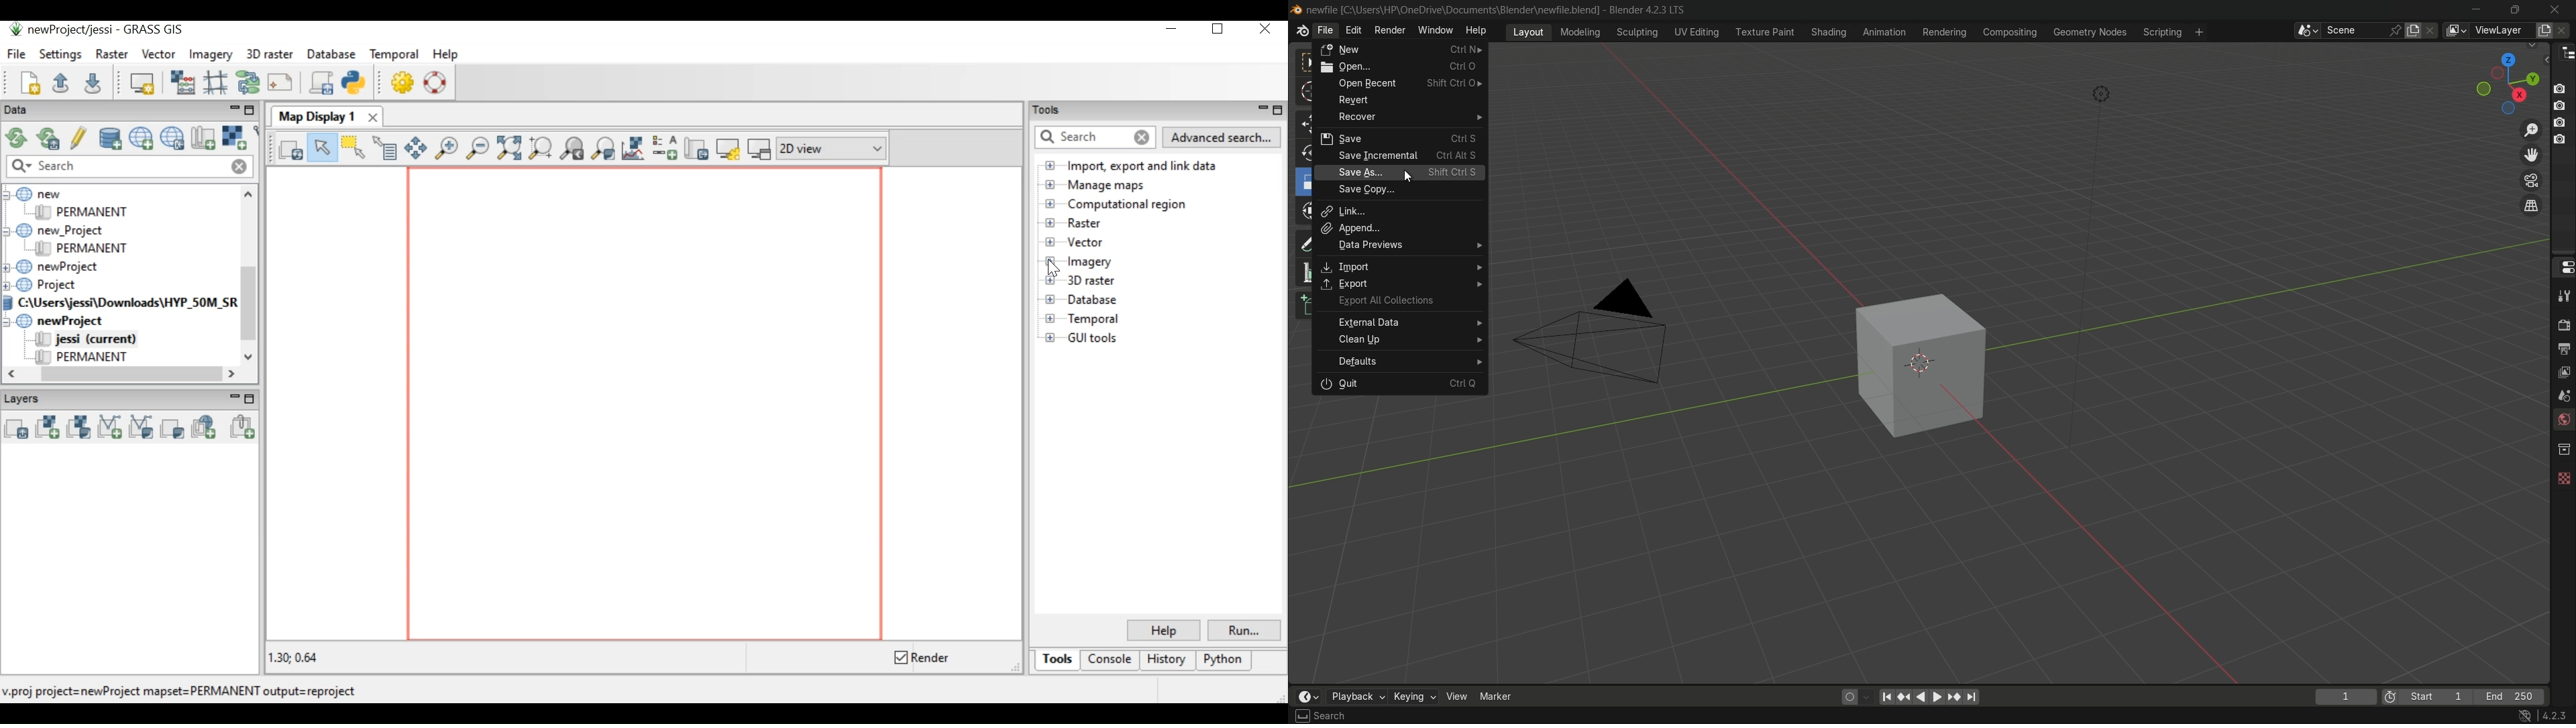 This screenshot has width=2576, height=728. Describe the element at coordinates (1397, 66) in the screenshot. I see `open` at that location.